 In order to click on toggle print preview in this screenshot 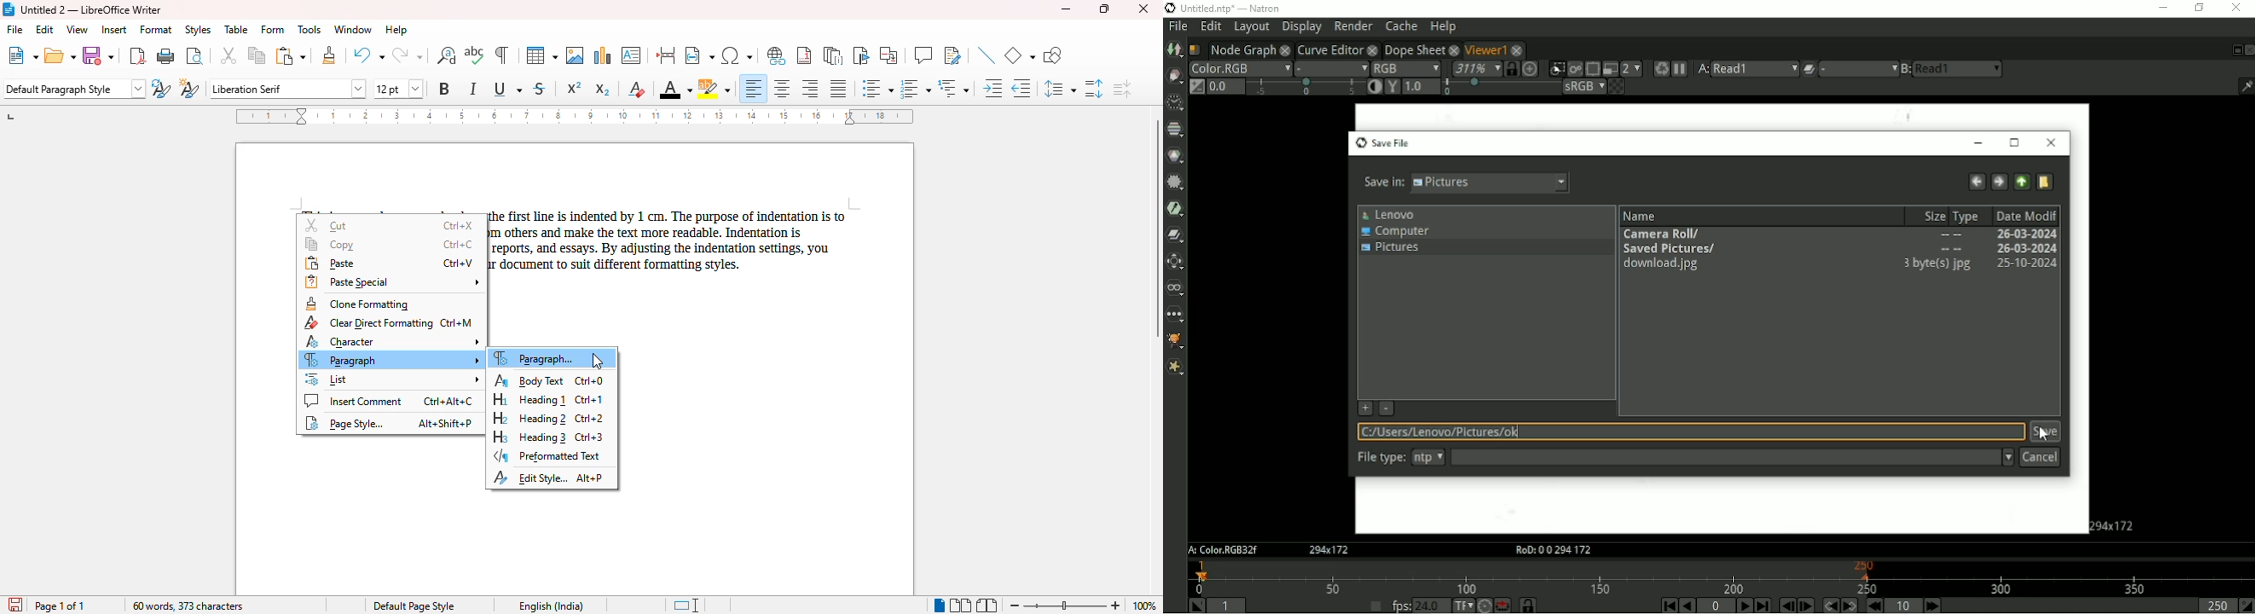, I will do `click(194, 55)`.